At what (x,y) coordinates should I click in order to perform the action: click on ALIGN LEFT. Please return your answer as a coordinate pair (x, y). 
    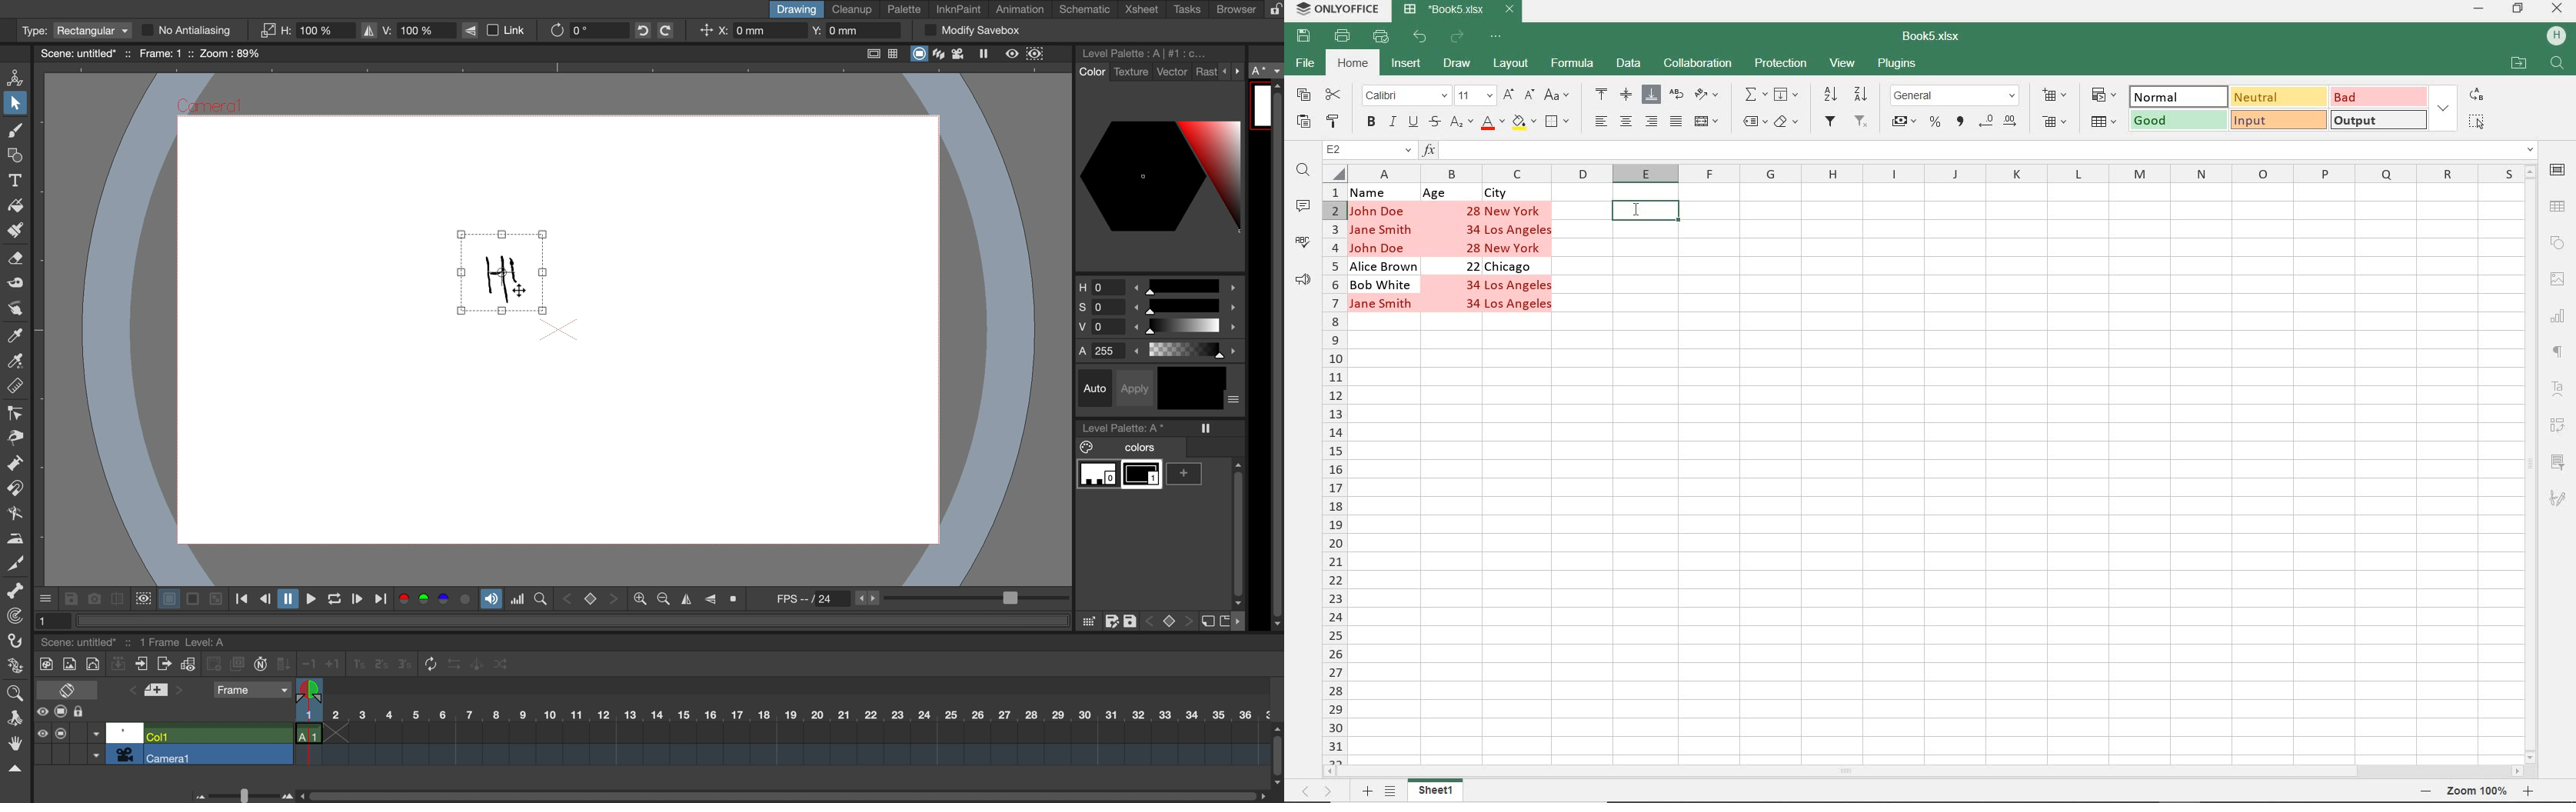
    Looking at the image, I should click on (1602, 122).